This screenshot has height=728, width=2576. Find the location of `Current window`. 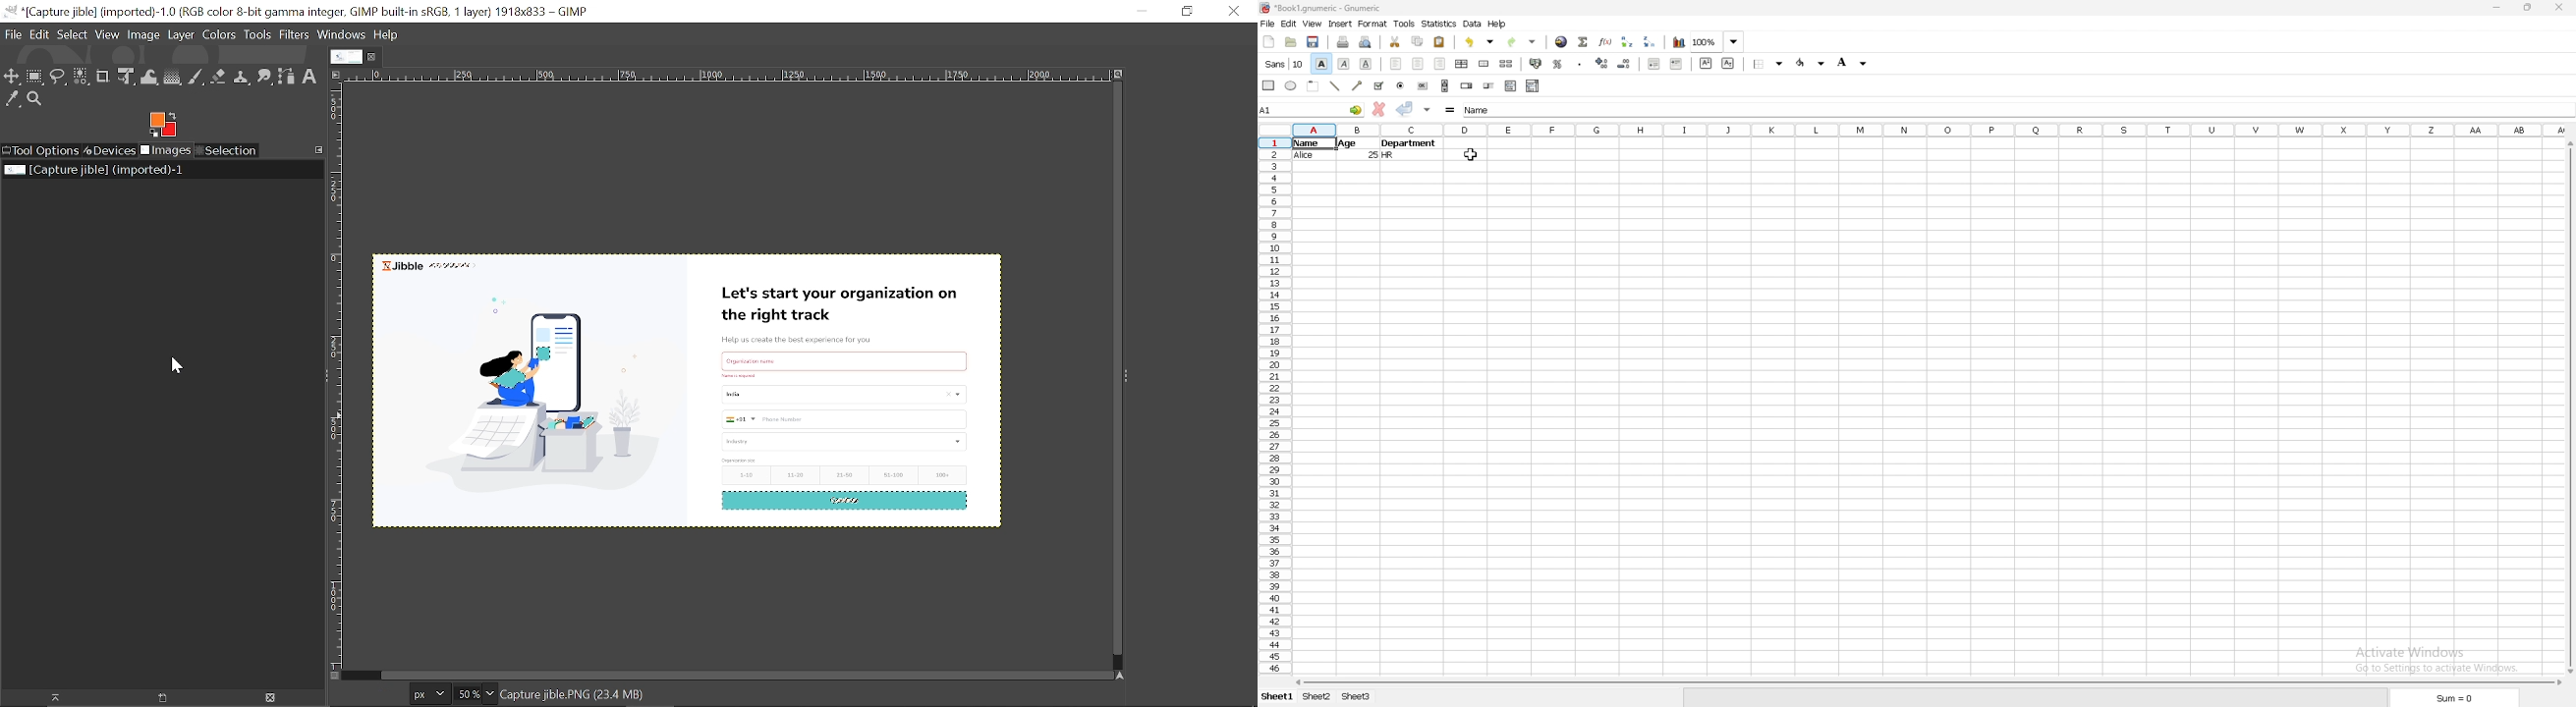

Current window is located at coordinates (297, 12).